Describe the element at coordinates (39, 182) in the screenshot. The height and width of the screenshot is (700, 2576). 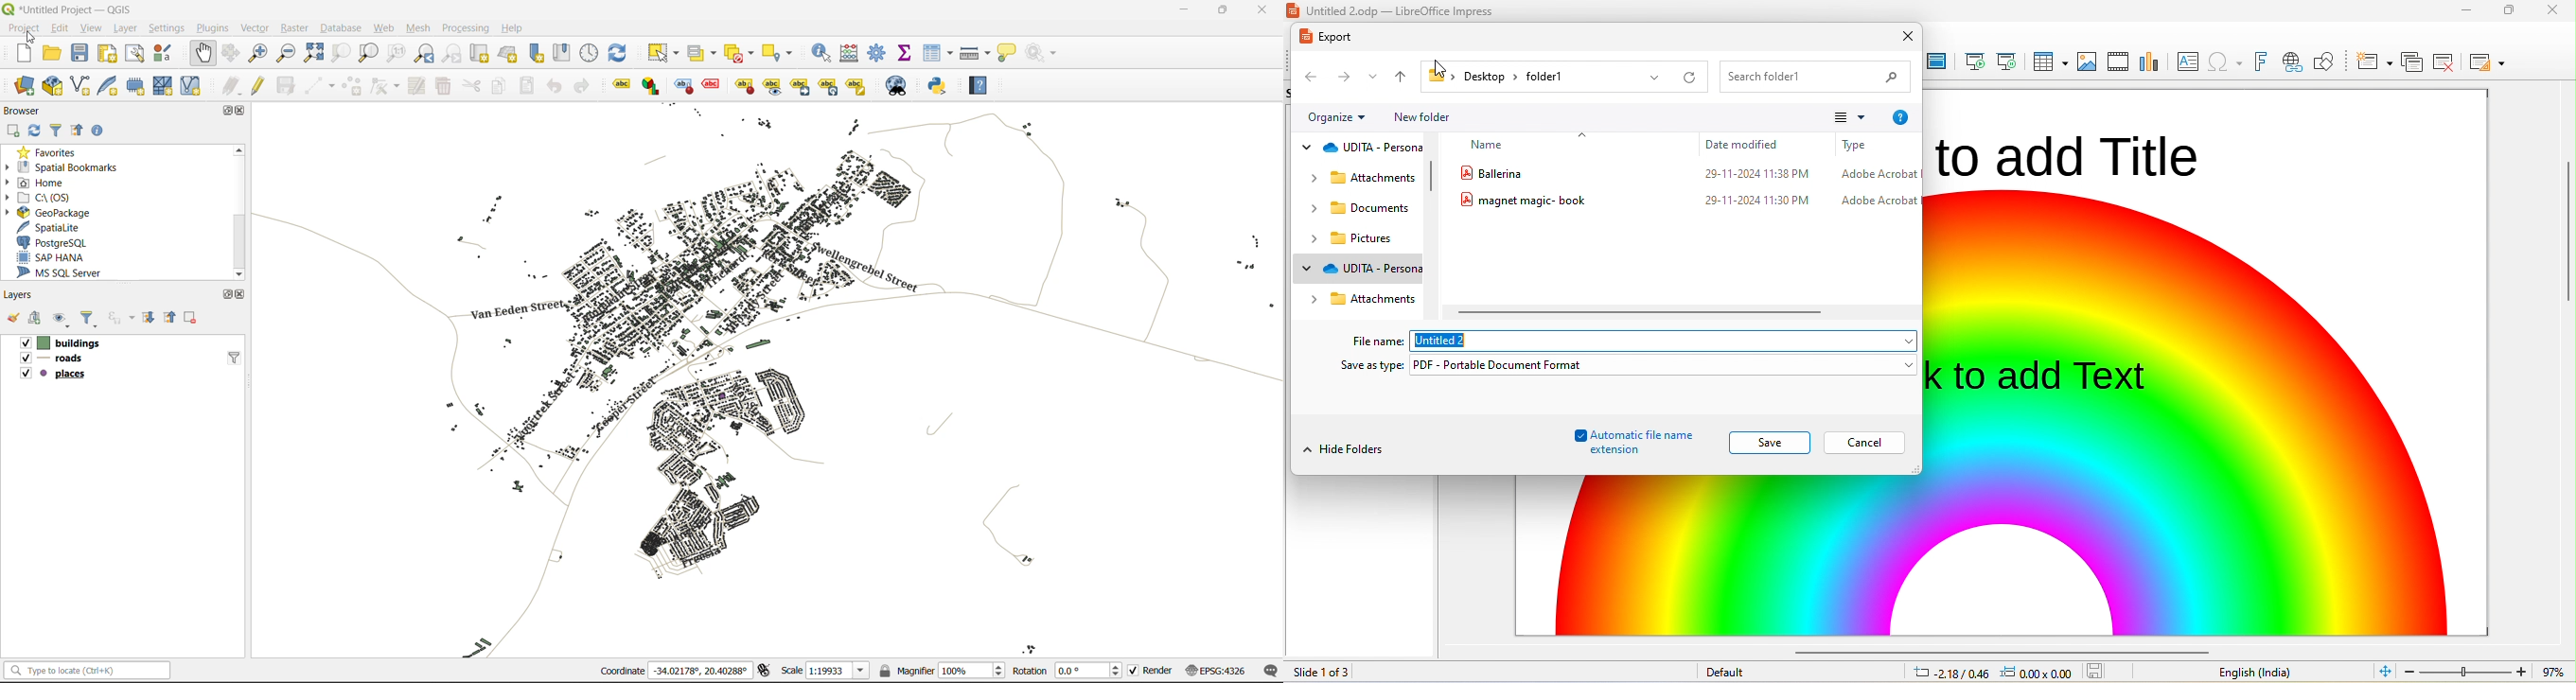
I see `home` at that location.